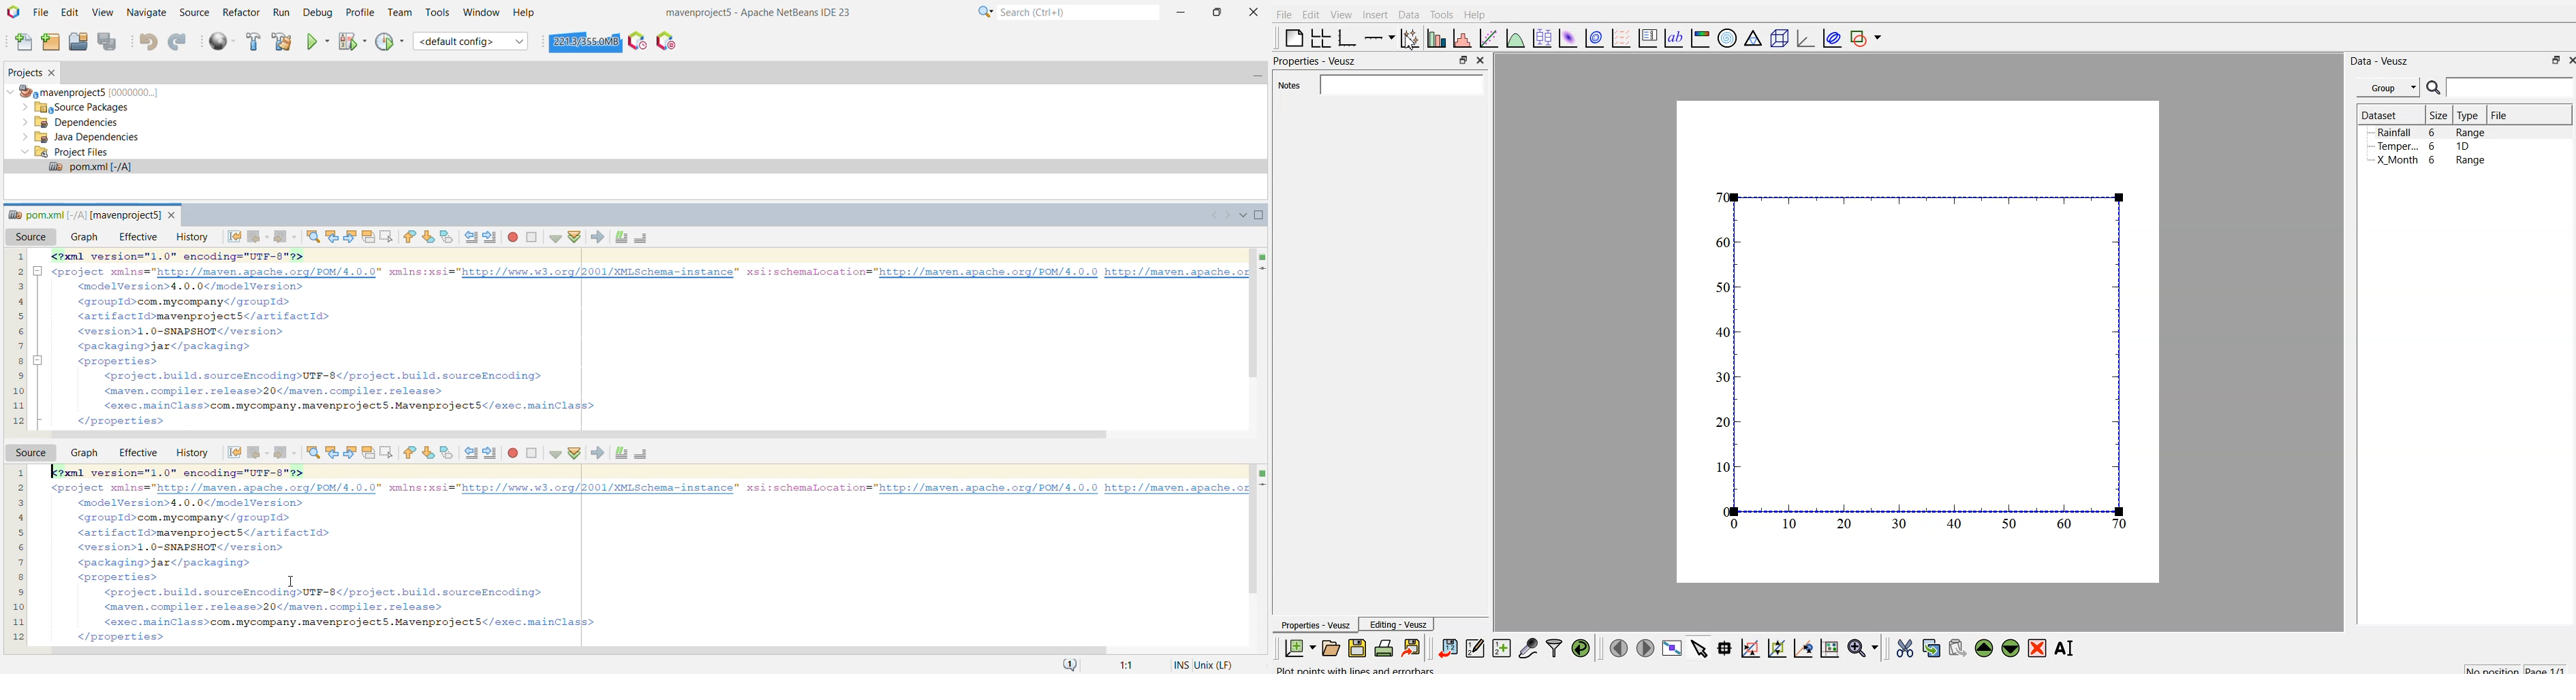 The width and height of the screenshot is (2576, 700). What do you see at coordinates (1330, 647) in the screenshot?
I see `open a document` at bounding box center [1330, 647].